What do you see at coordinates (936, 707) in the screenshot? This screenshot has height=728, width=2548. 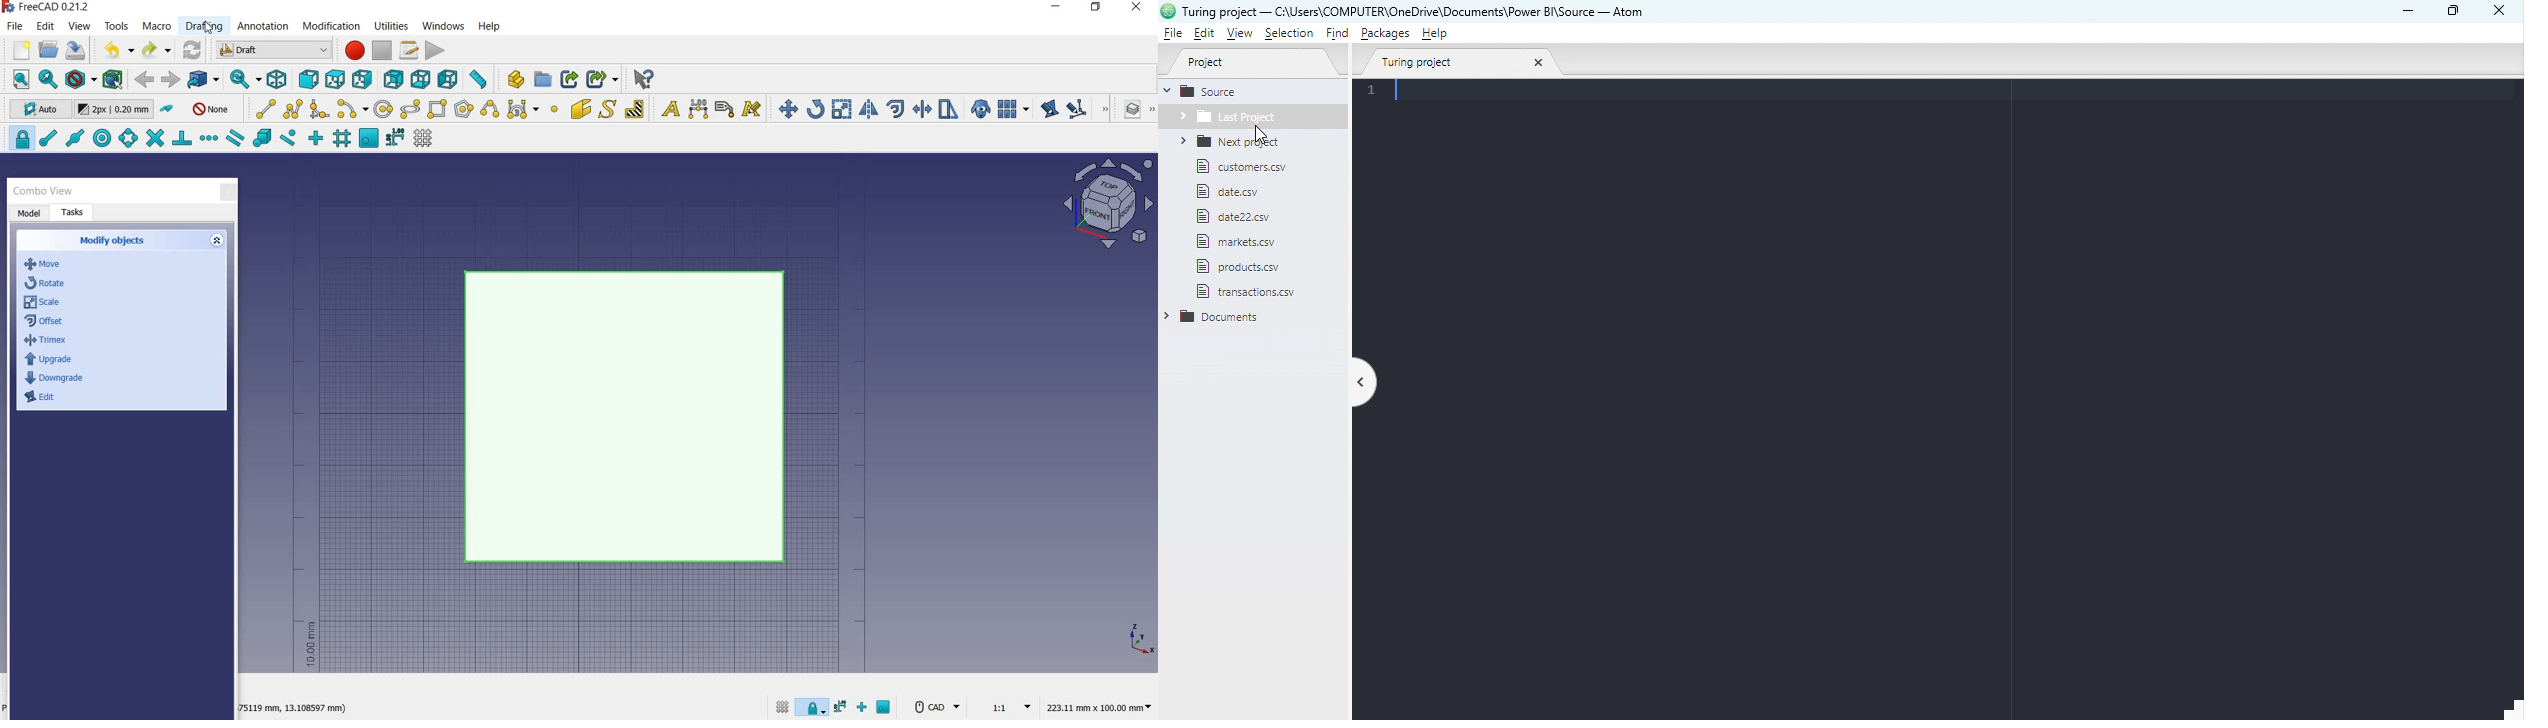 I see `CAD Navigation Style` at bounding box center [936, 707].